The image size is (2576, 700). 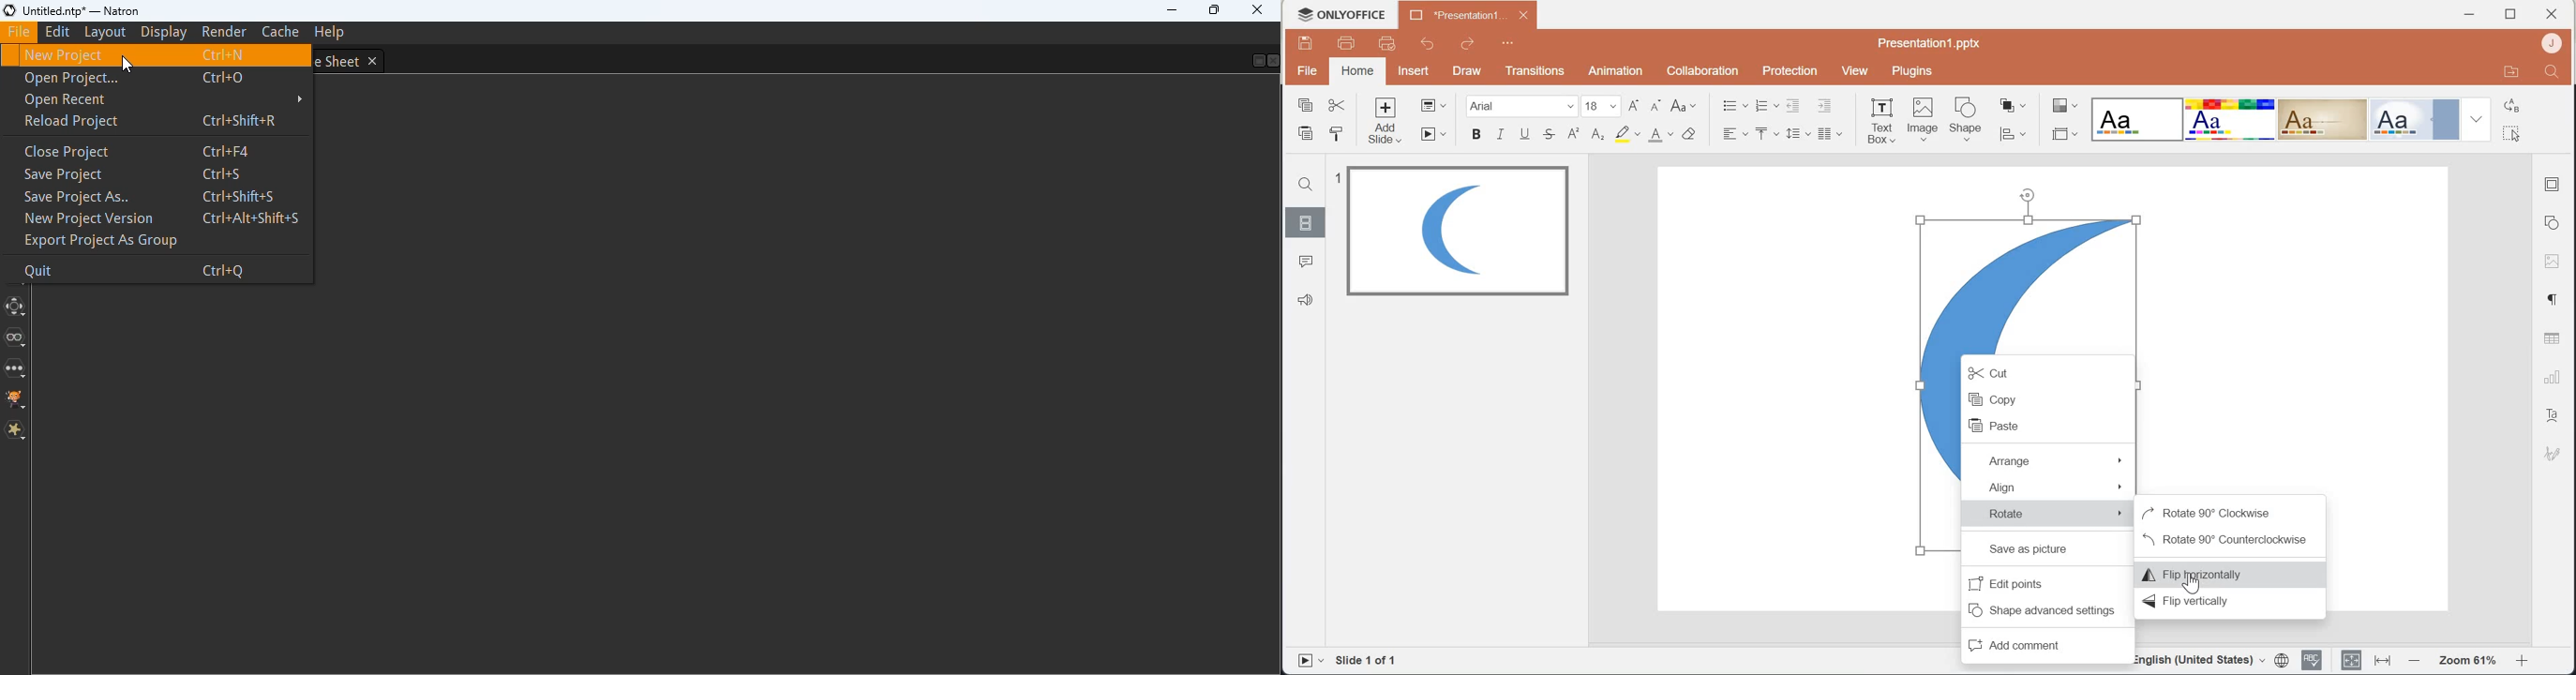 What do you see at coordinates (1795, 105) in the screenshot?
I see `Decrease Indent` at bounding box center [1795, 105].